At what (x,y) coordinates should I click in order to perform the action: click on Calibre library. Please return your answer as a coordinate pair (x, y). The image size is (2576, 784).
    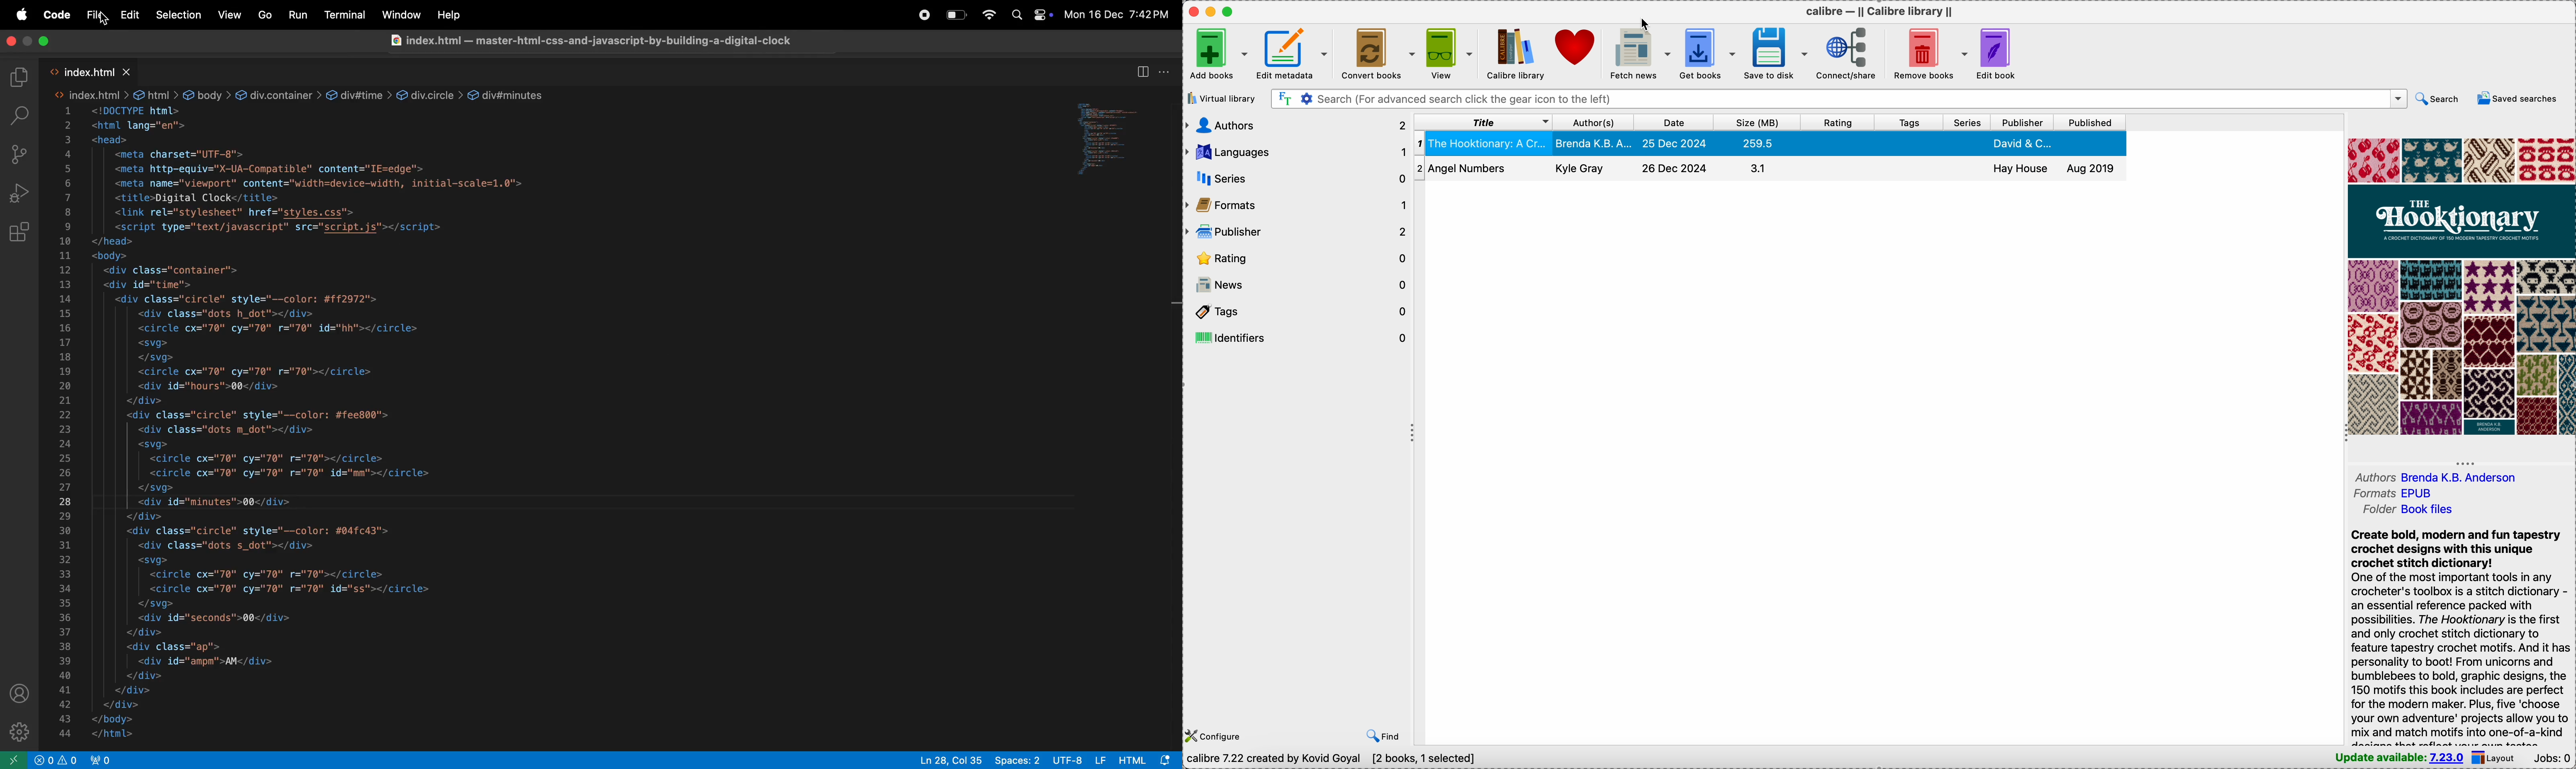
    Looking at the image, I should click on (1514, 54).